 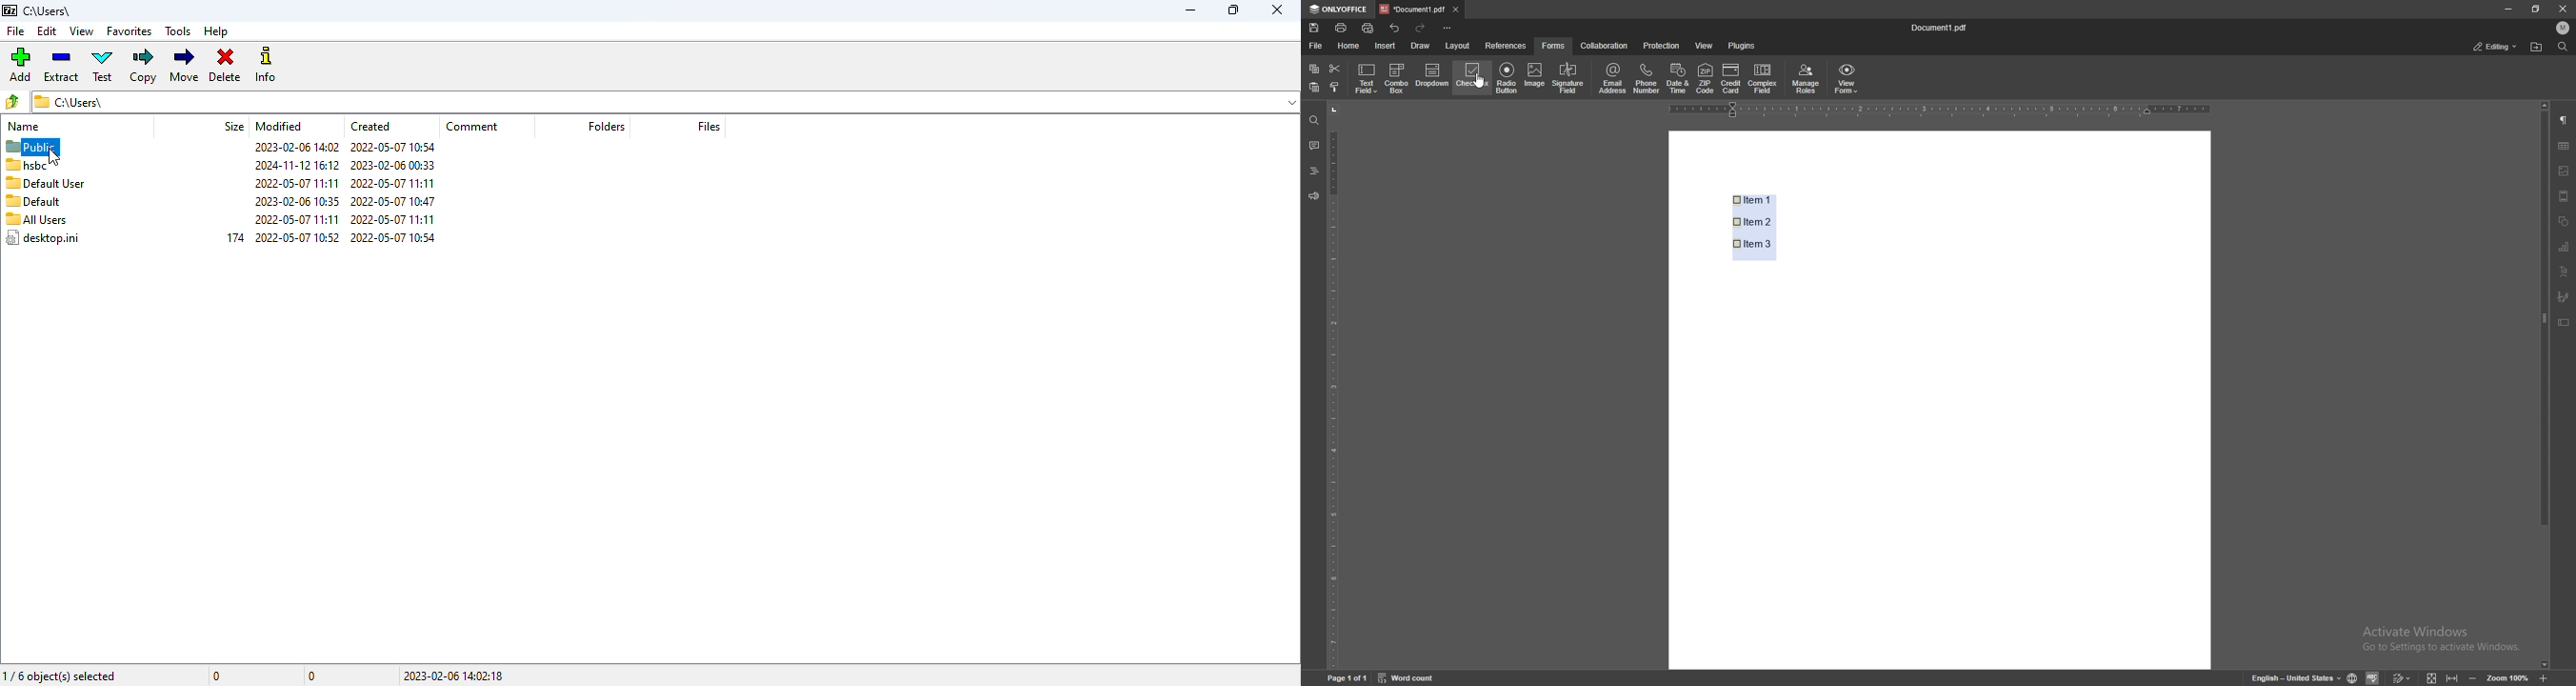 What do you see at coordinates (10, 11) in the screenshot?
I see `7 zip logo` at bounding box center [10, 11].